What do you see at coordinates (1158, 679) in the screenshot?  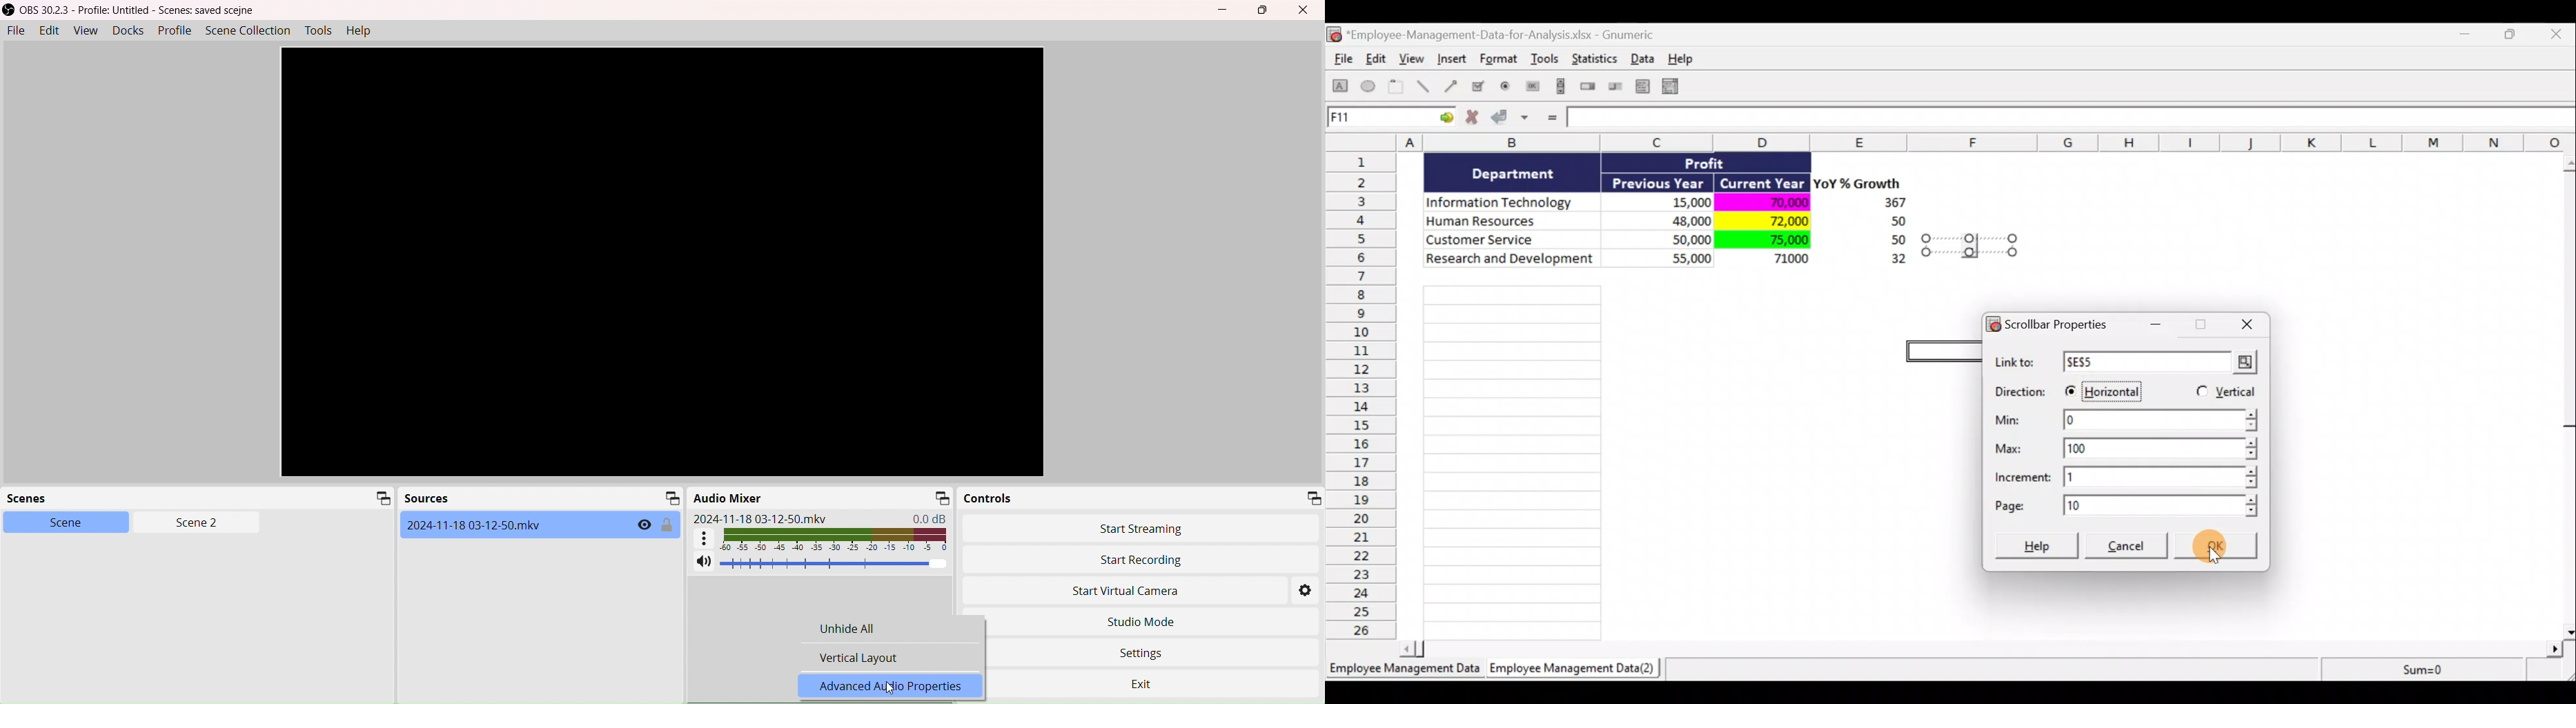 I see `Exit` at bounding box center [1158, 679].